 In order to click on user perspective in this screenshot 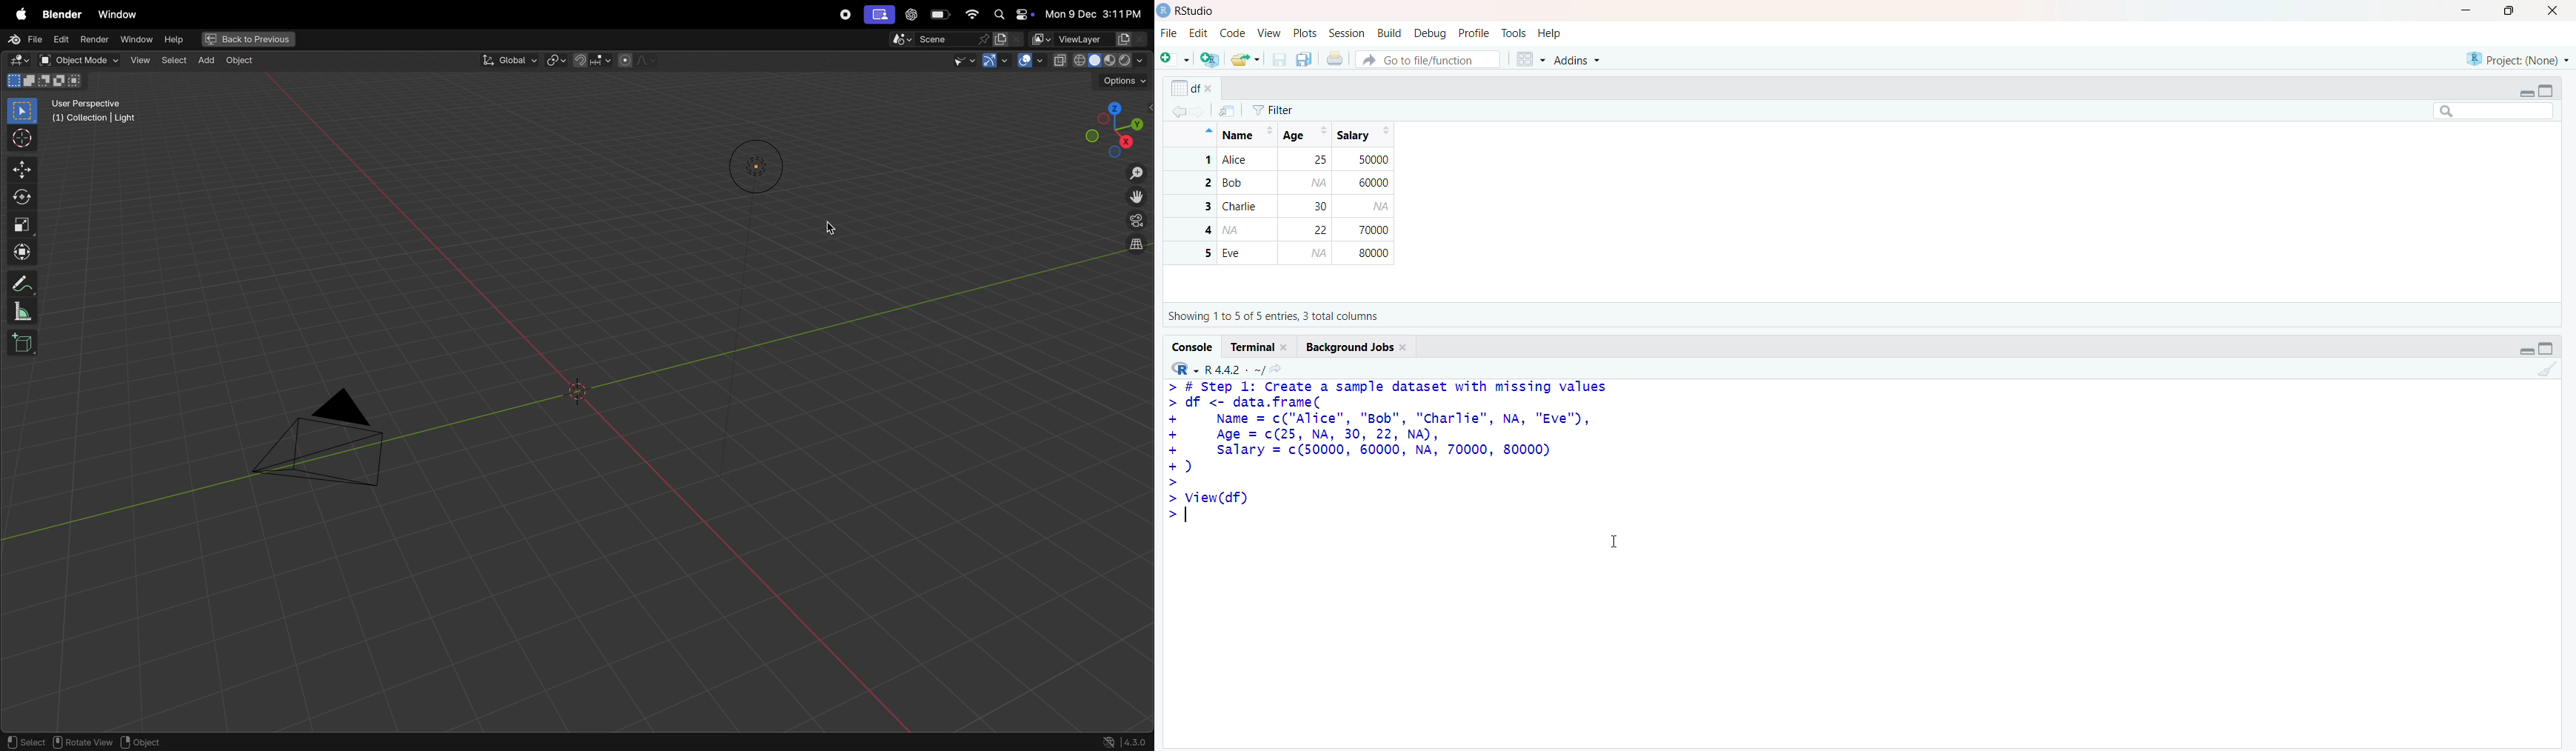, I will do `click(101, 112)`.